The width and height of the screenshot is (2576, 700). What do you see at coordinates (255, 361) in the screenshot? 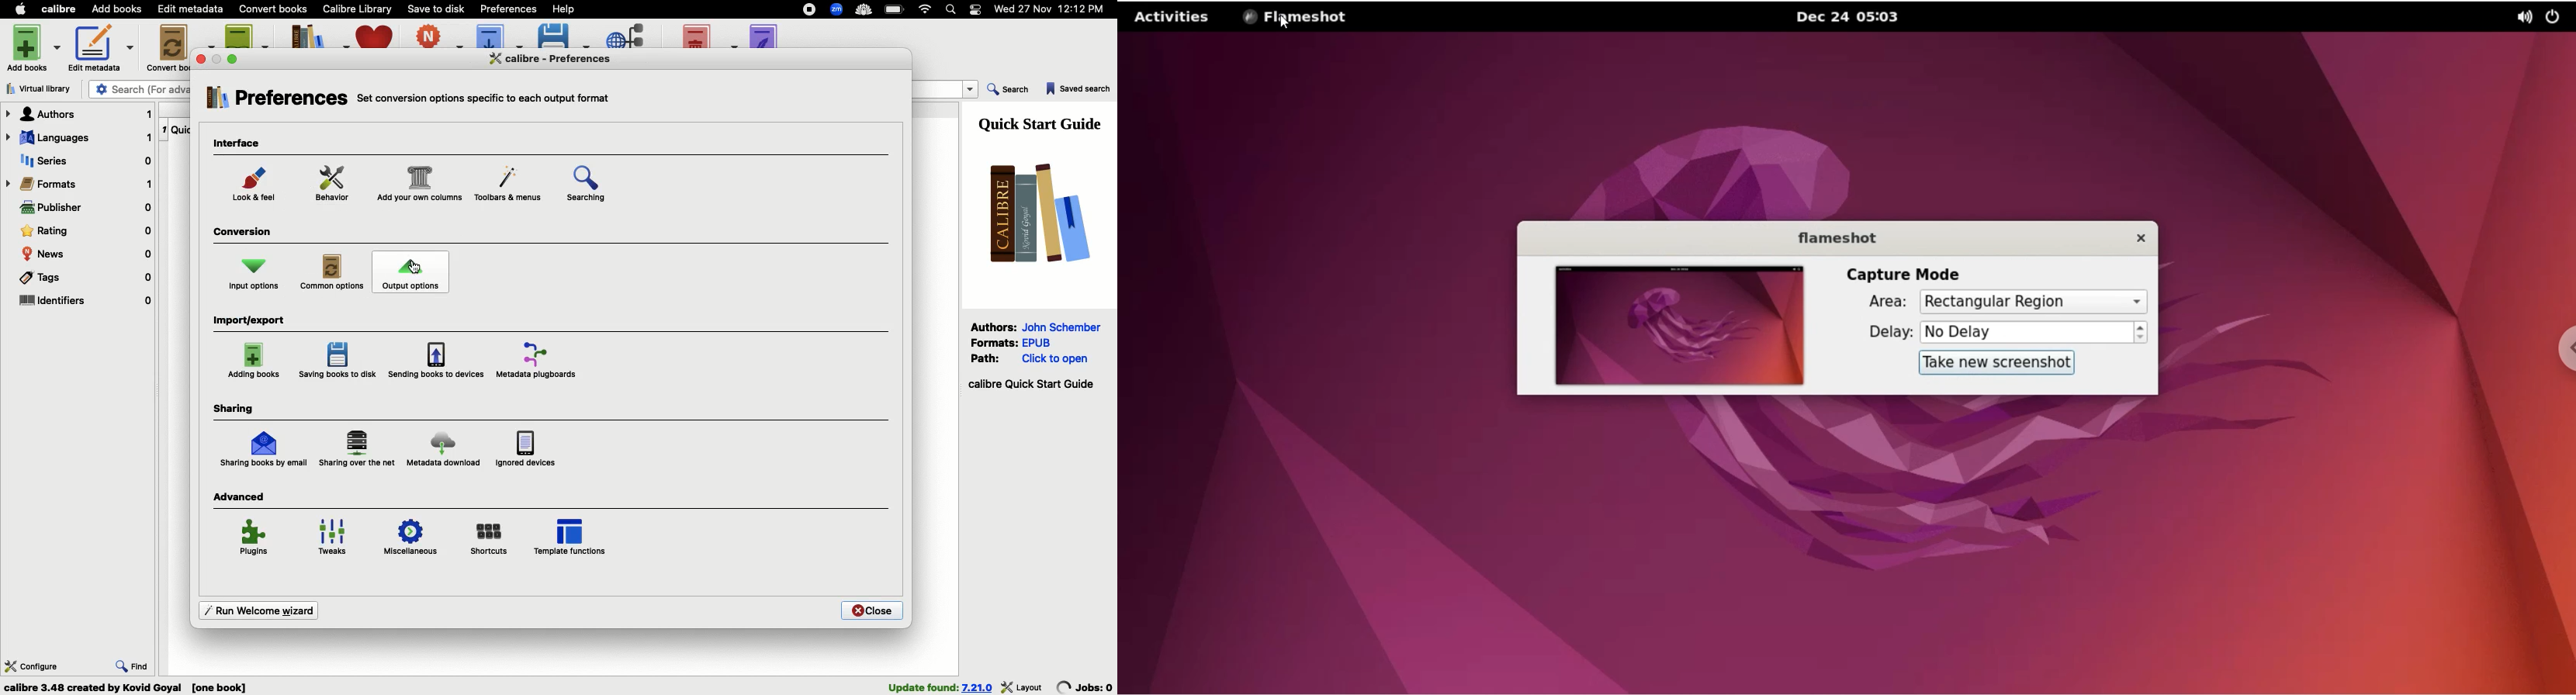
I see `Adding books` at bounding box center [255, 361].